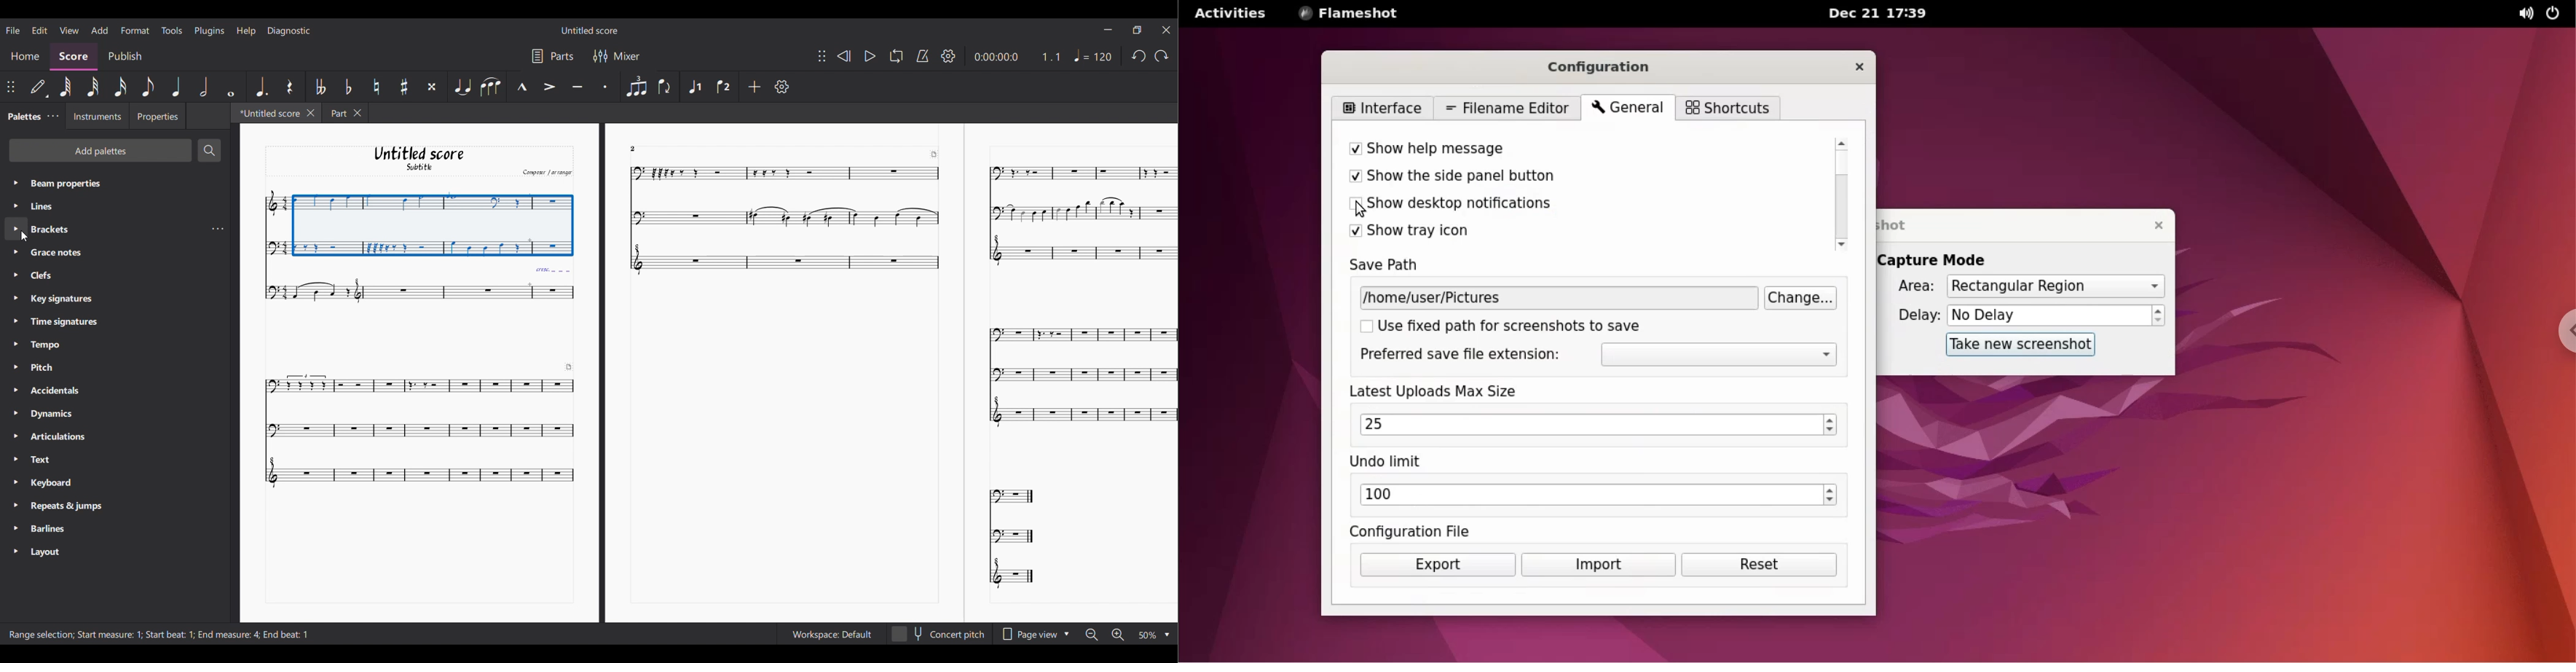 The height and width of the screenshot is (672, 2576). I want to click on View , so click(69, 30).